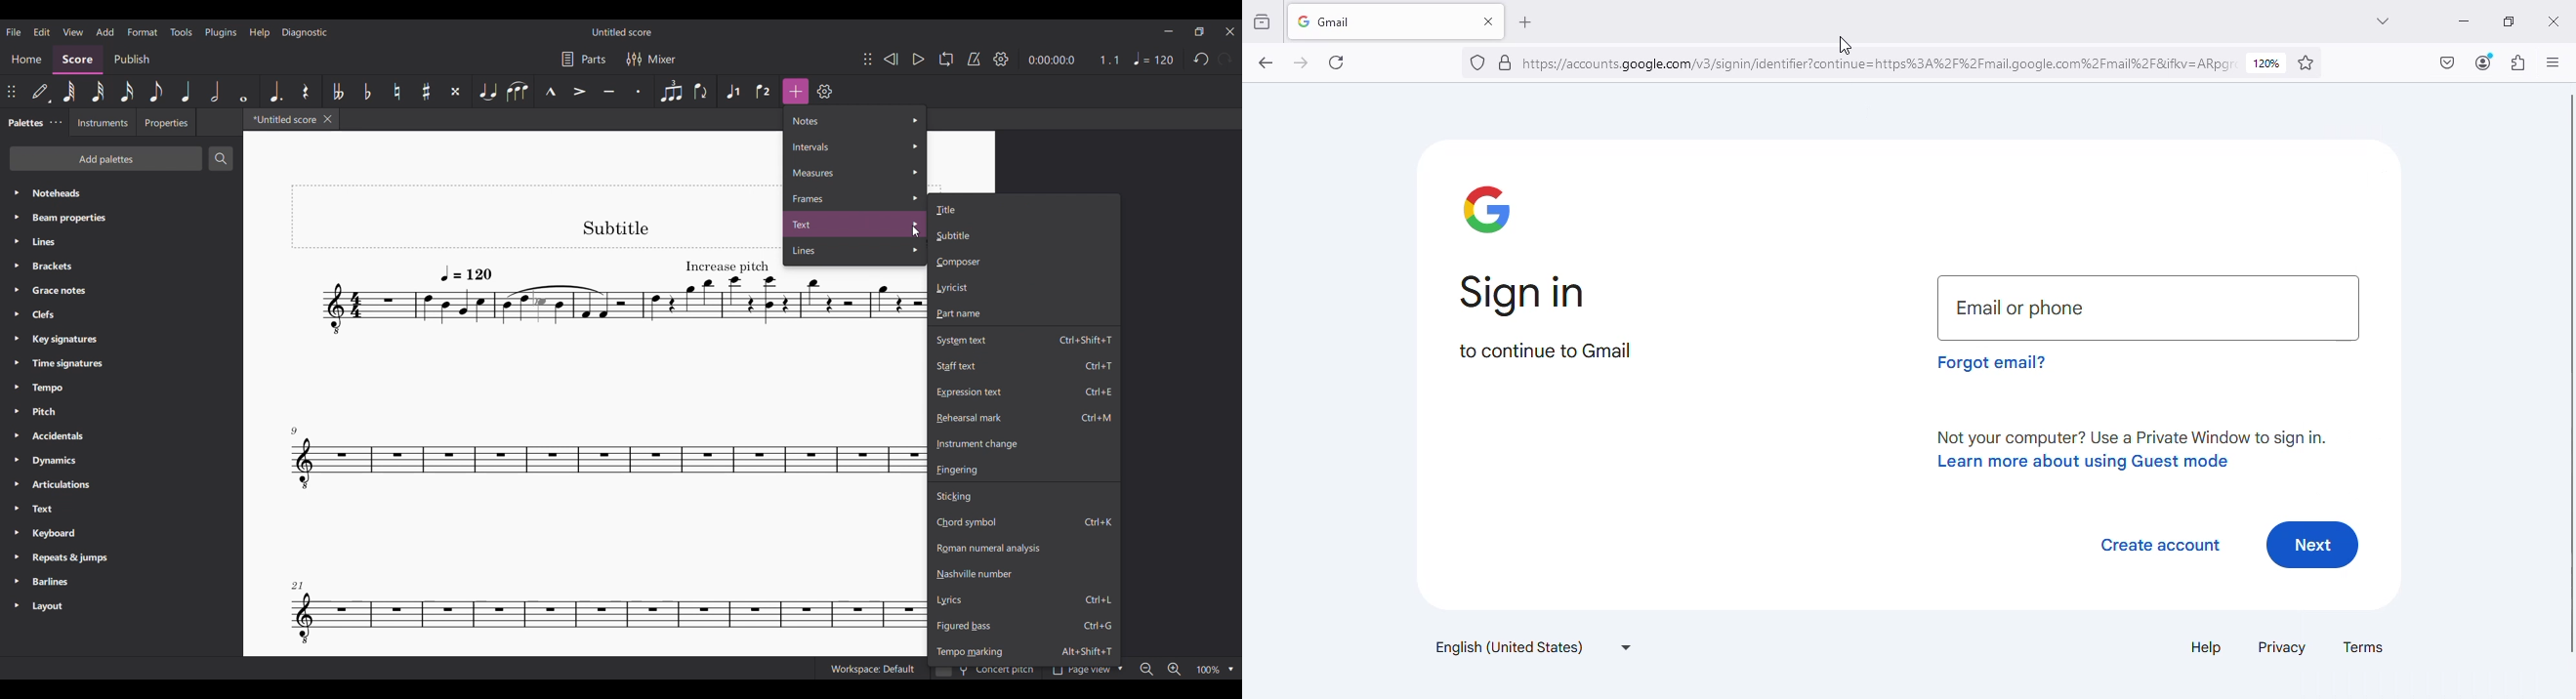 The image size is (2576, 700). I want to click on create account, so click(2161, 545).